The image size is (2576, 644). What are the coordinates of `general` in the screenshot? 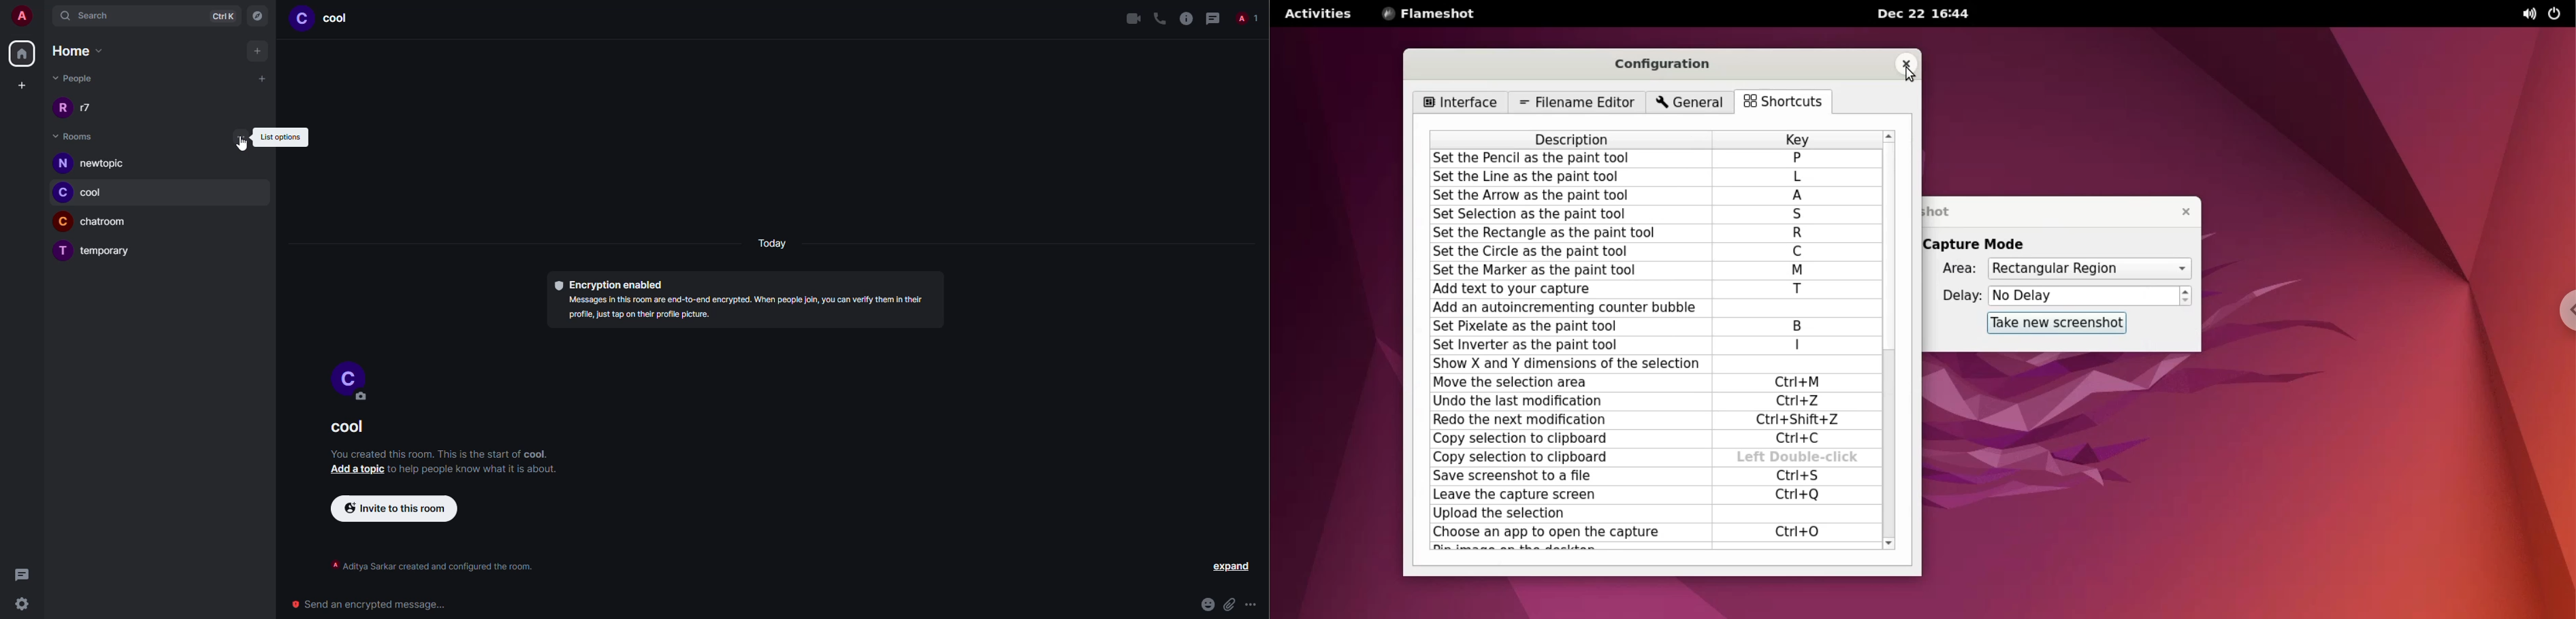 It's located at (1692, 103).